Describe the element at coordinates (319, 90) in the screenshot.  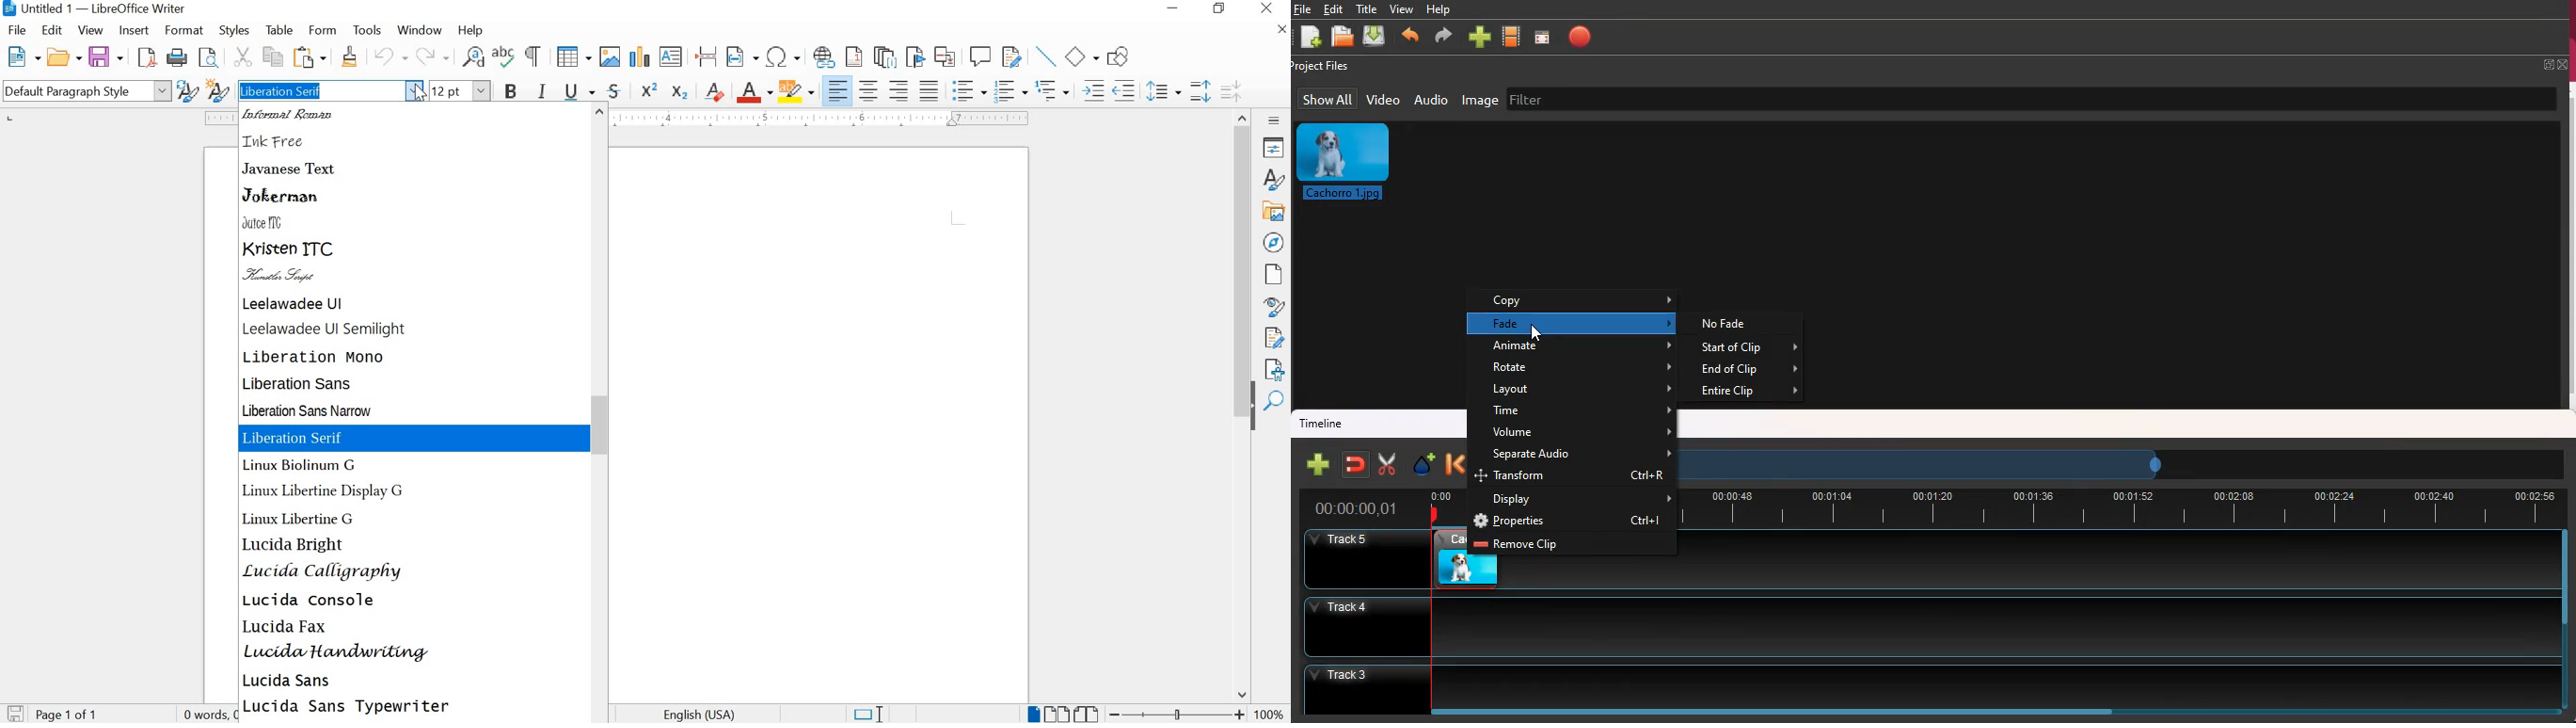
I see `HIGHLIGHTED TEX` at that location.